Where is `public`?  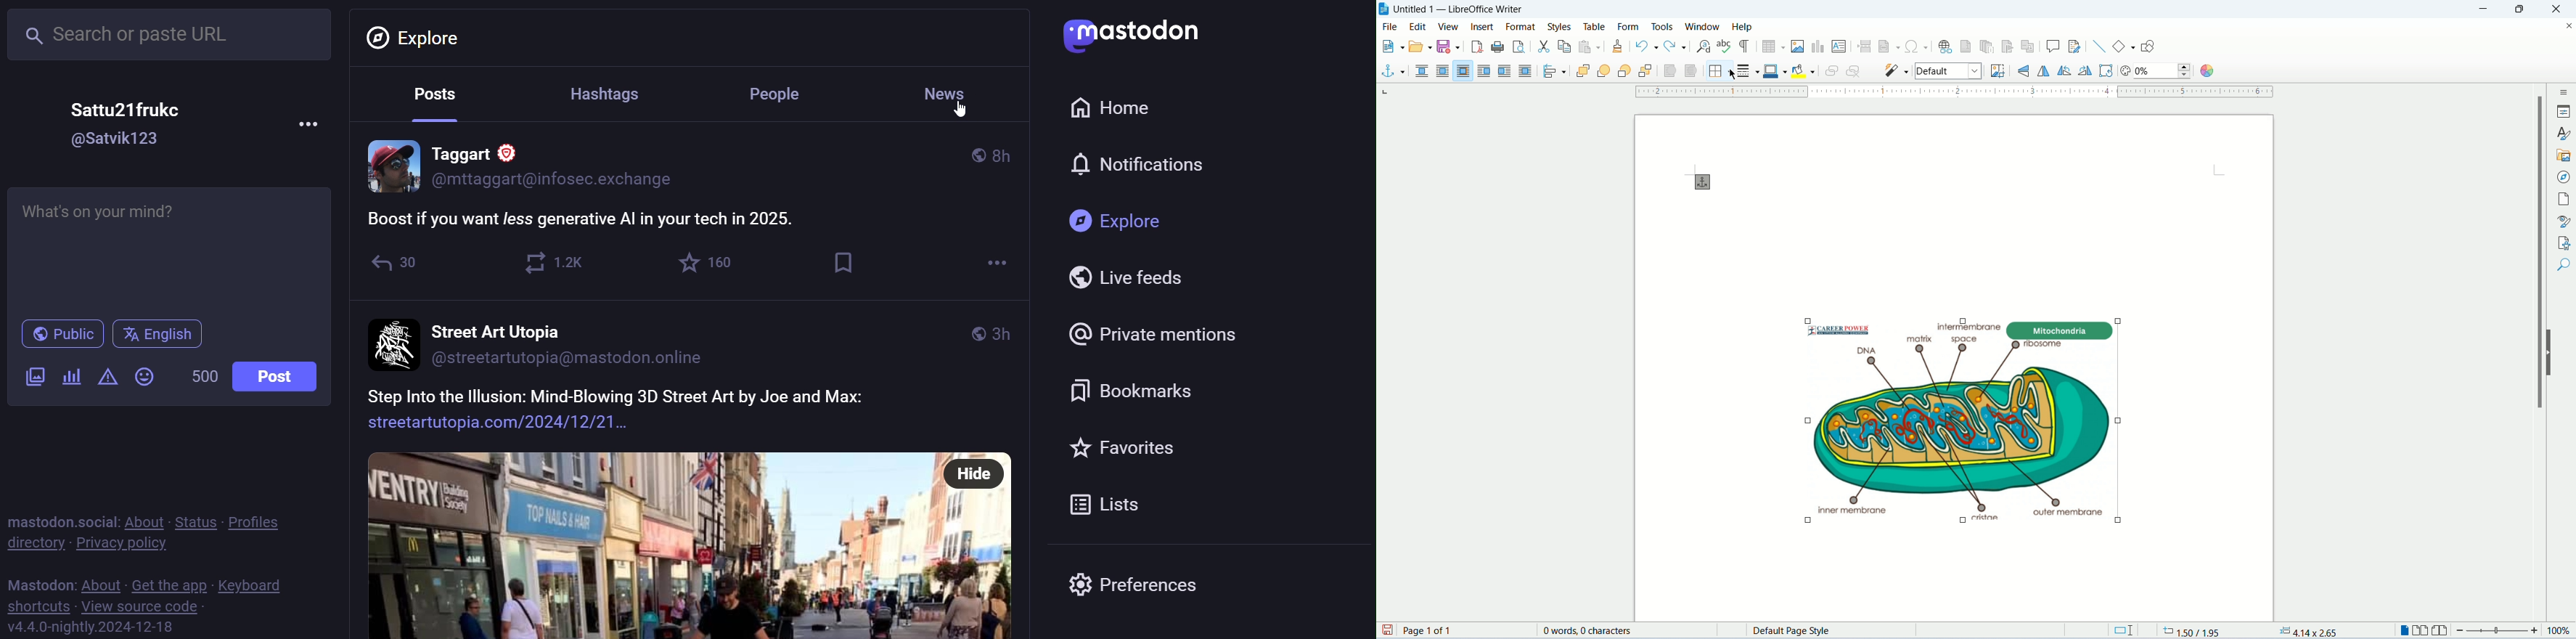
public is located at coordinates (60, 335).